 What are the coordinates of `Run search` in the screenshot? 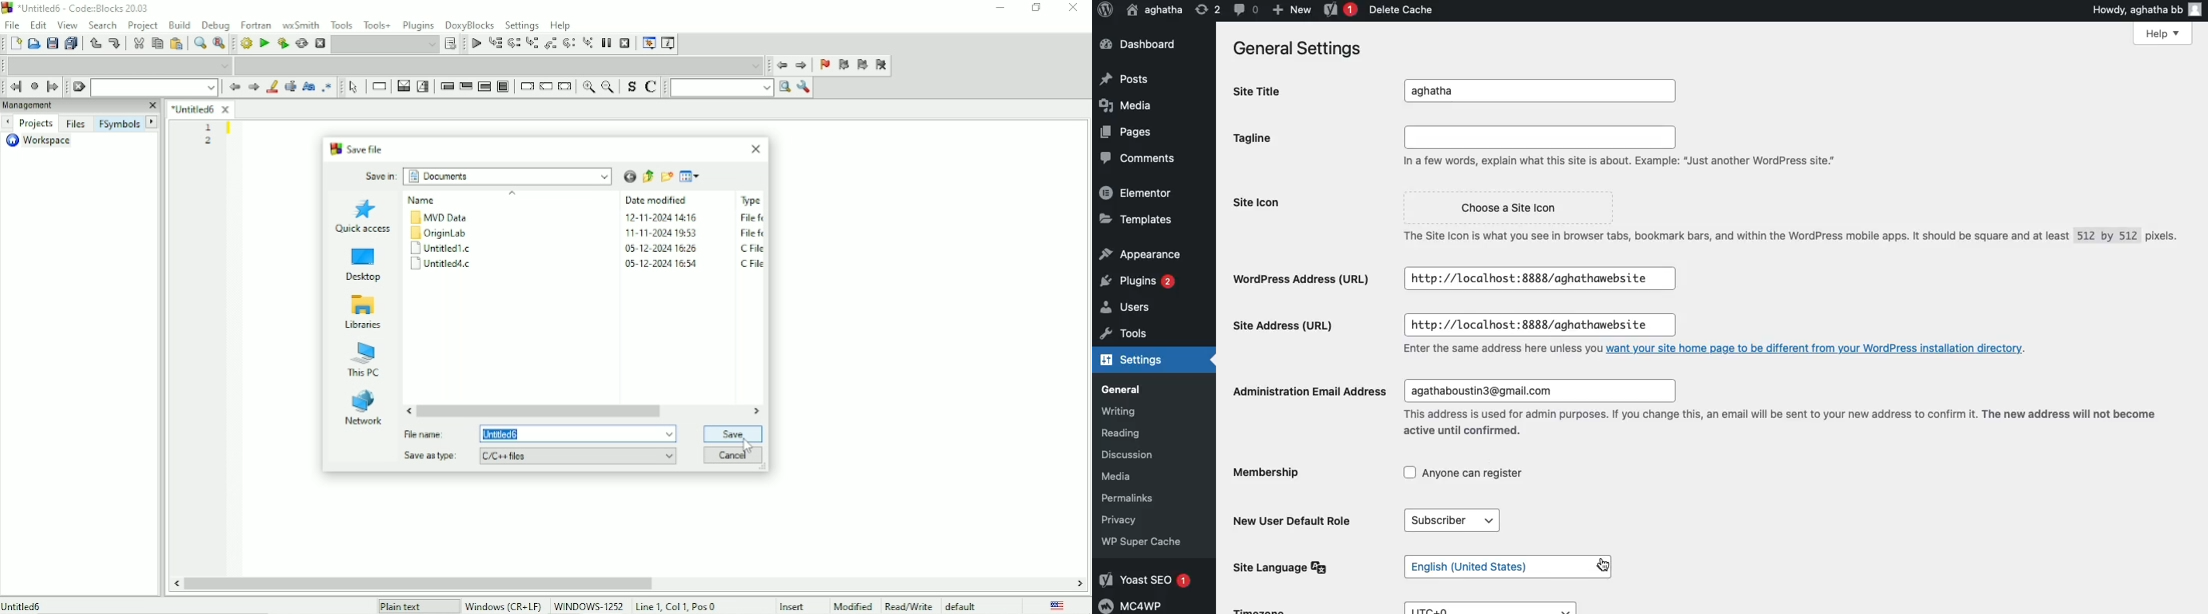 It's located at (731, 88).